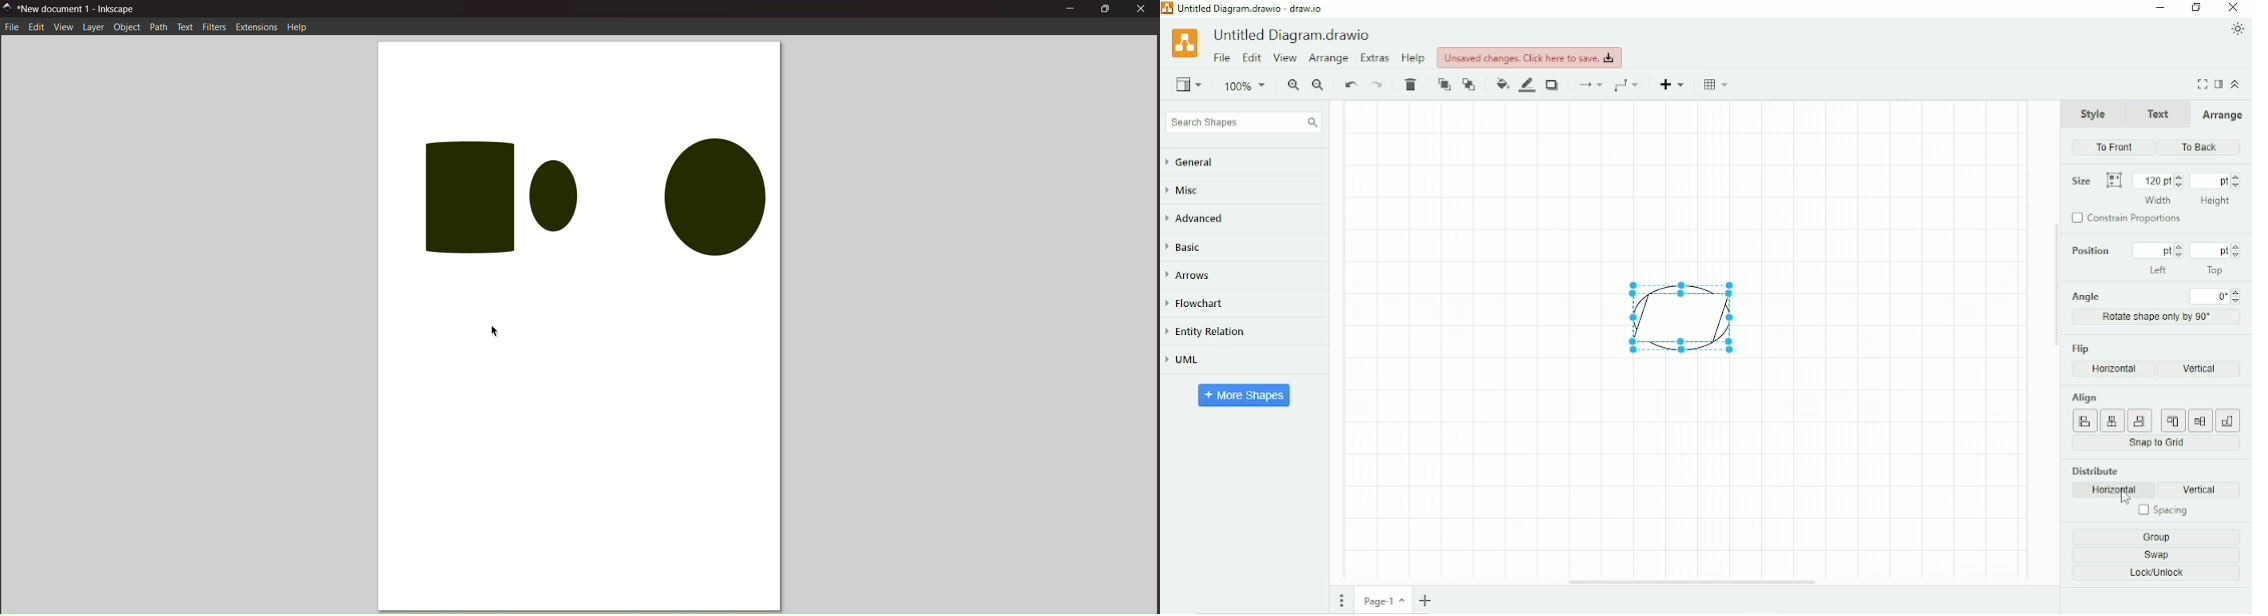 This screenshot has width=2268, height=616. I want to click on Basic, so click(1188, 246).